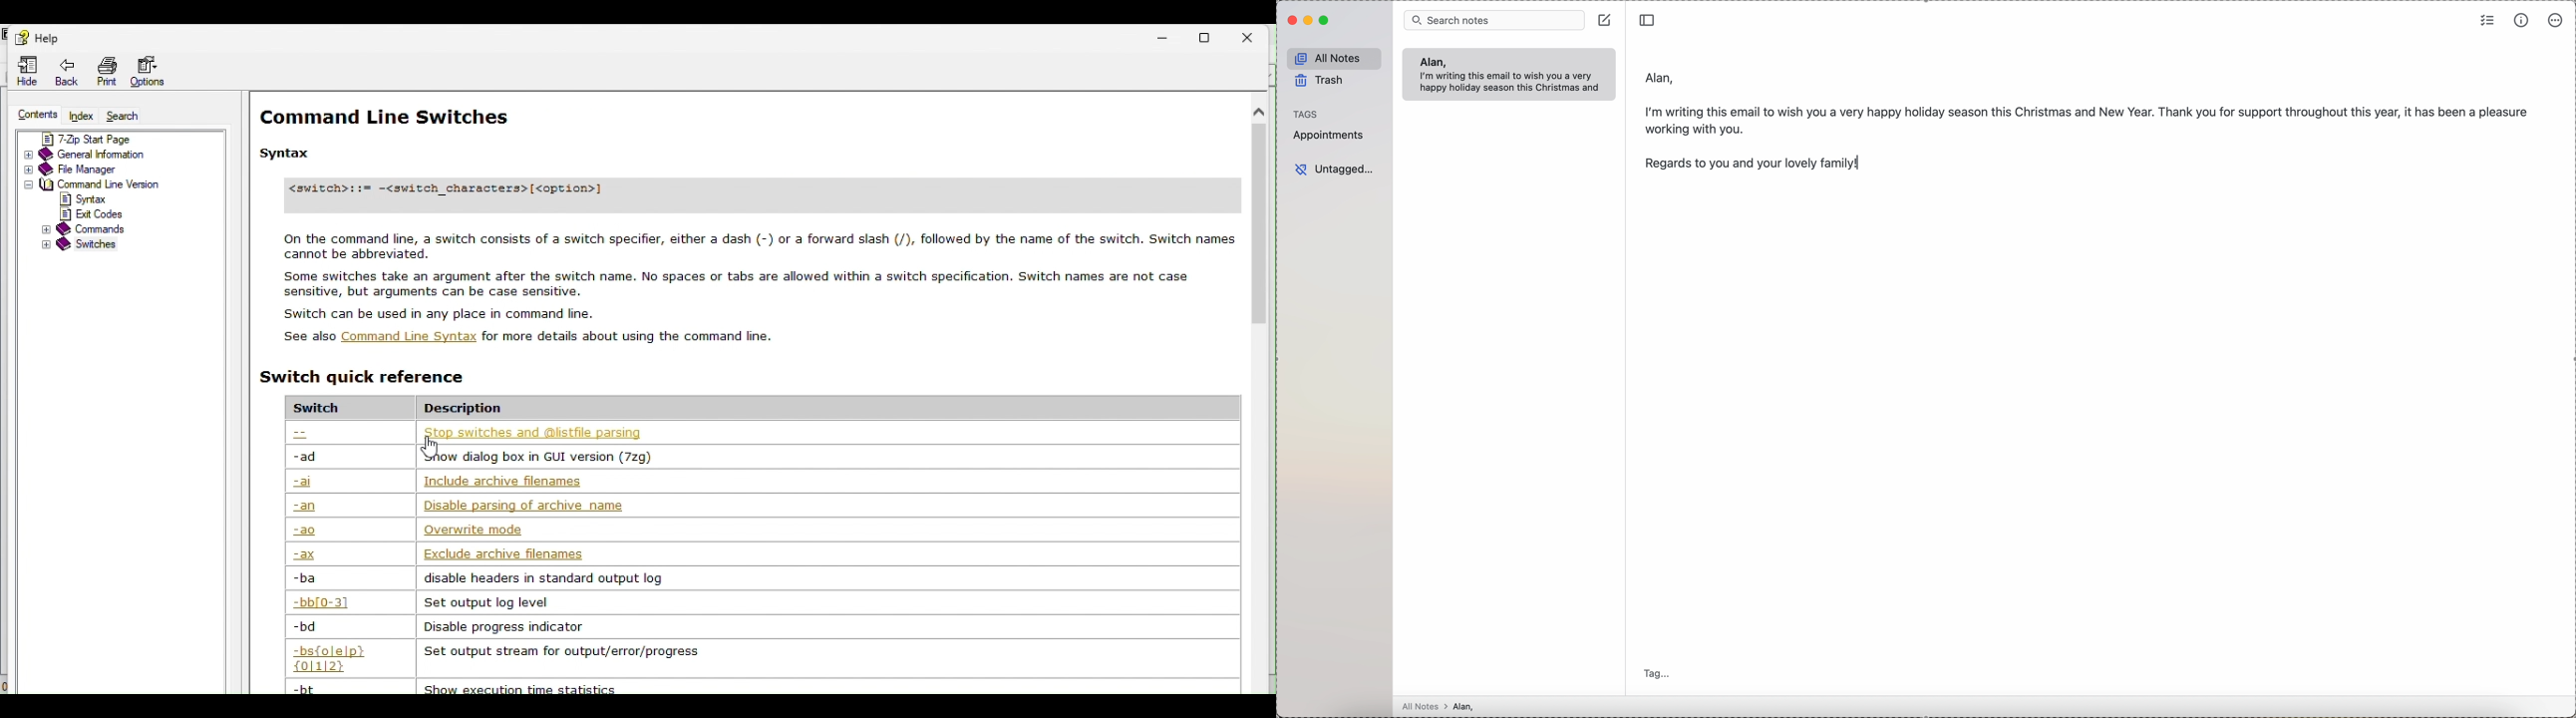  What do you see at coordinates (486, 601) in the screenshot?
I see `| Set output log level` at bounding box center [486, 601].